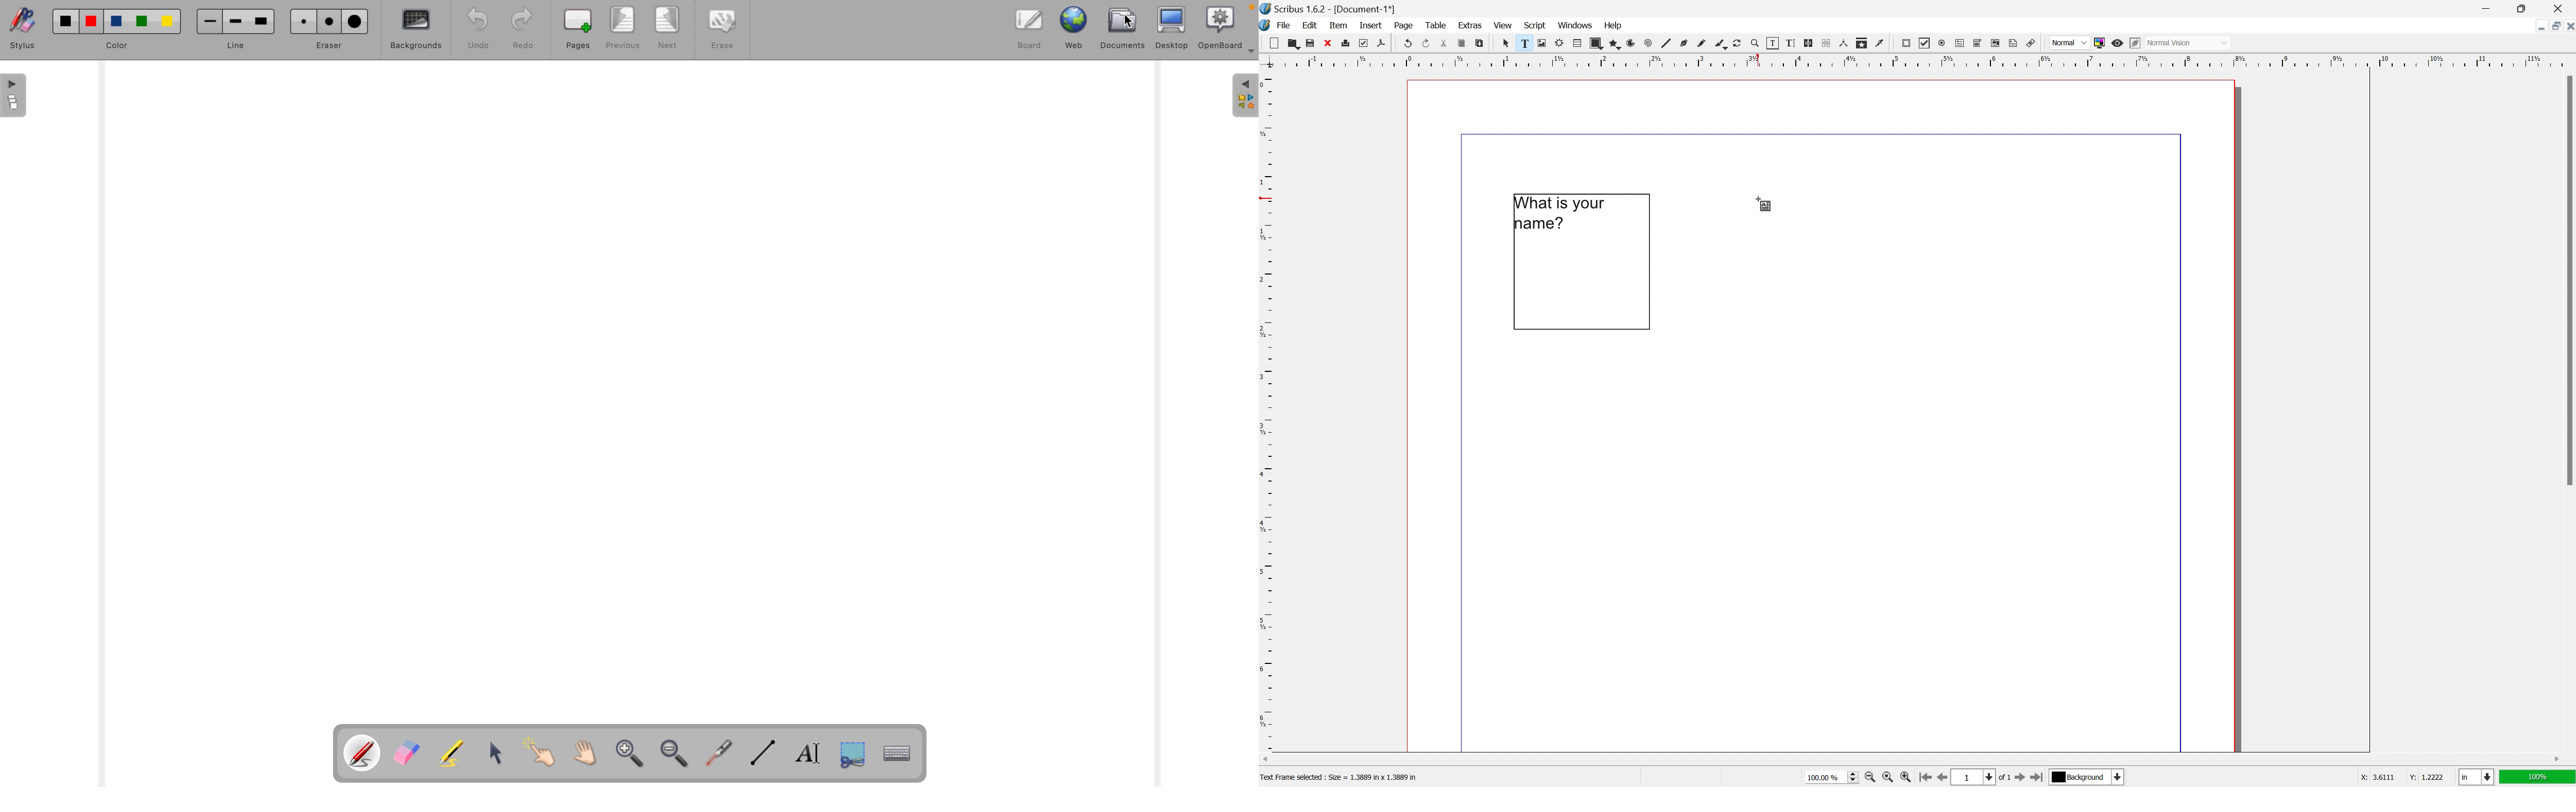  What do you see at coordinates (1328, 8) in the screenshot?
I see `scribus 1.6.2 - [document-1*]` at bounding box center [1328, 8].